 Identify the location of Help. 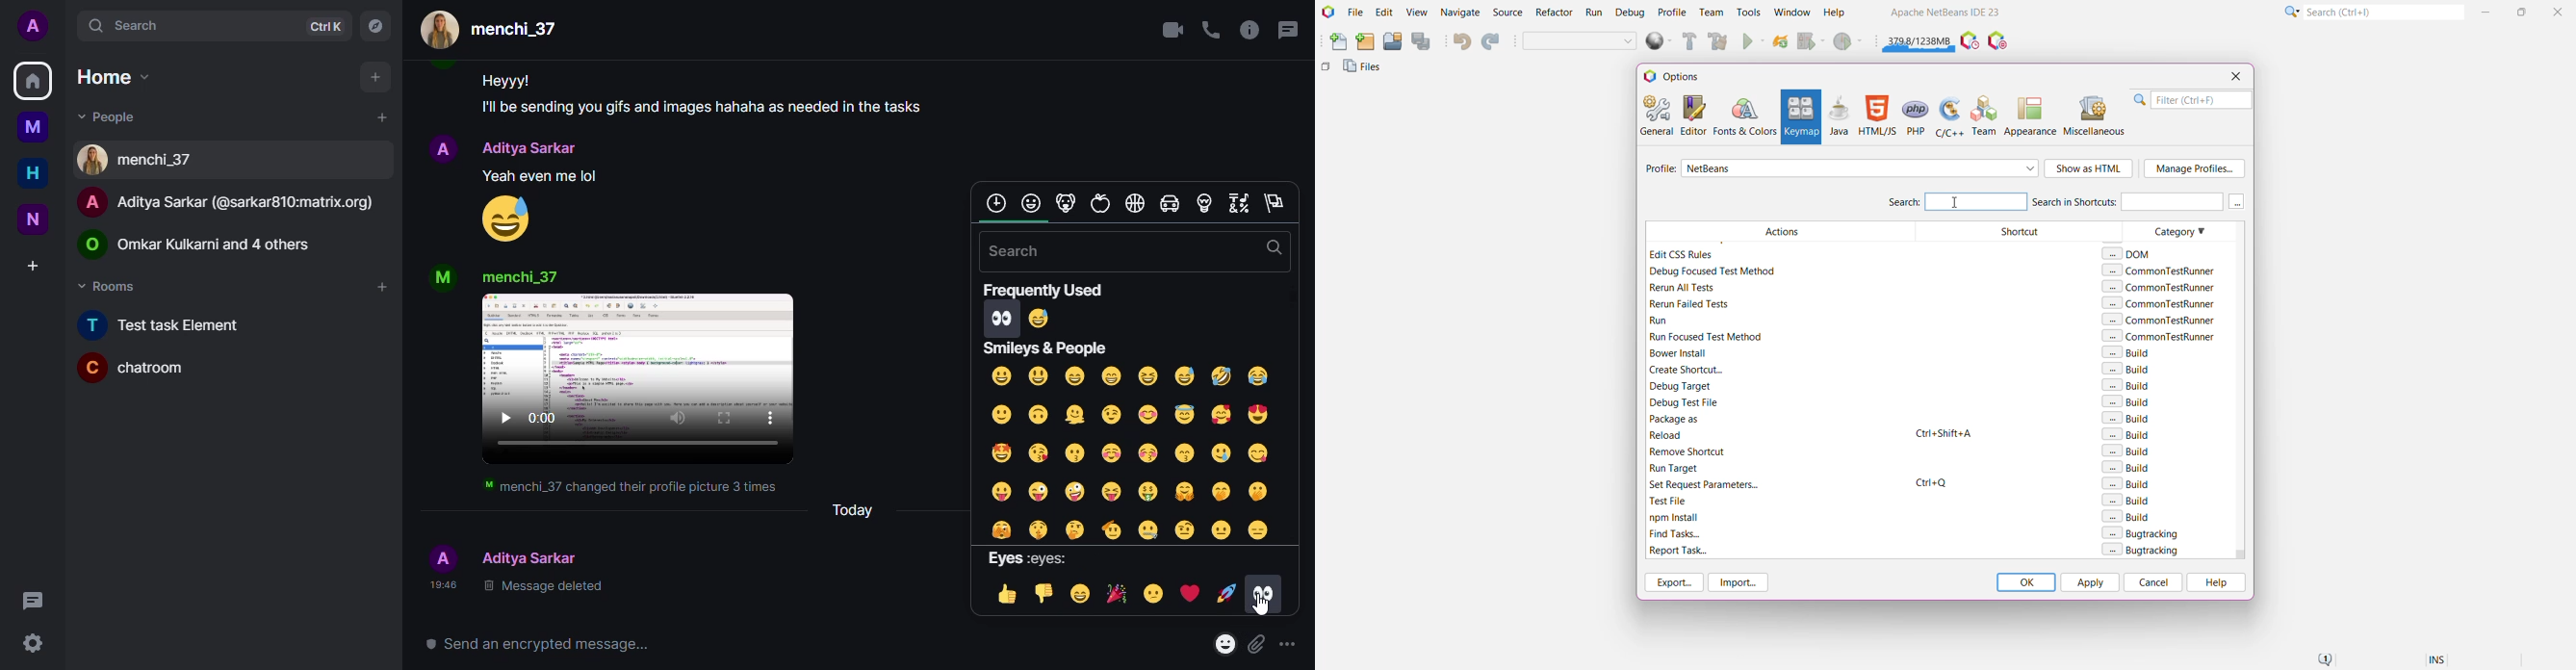
(1840, 14).